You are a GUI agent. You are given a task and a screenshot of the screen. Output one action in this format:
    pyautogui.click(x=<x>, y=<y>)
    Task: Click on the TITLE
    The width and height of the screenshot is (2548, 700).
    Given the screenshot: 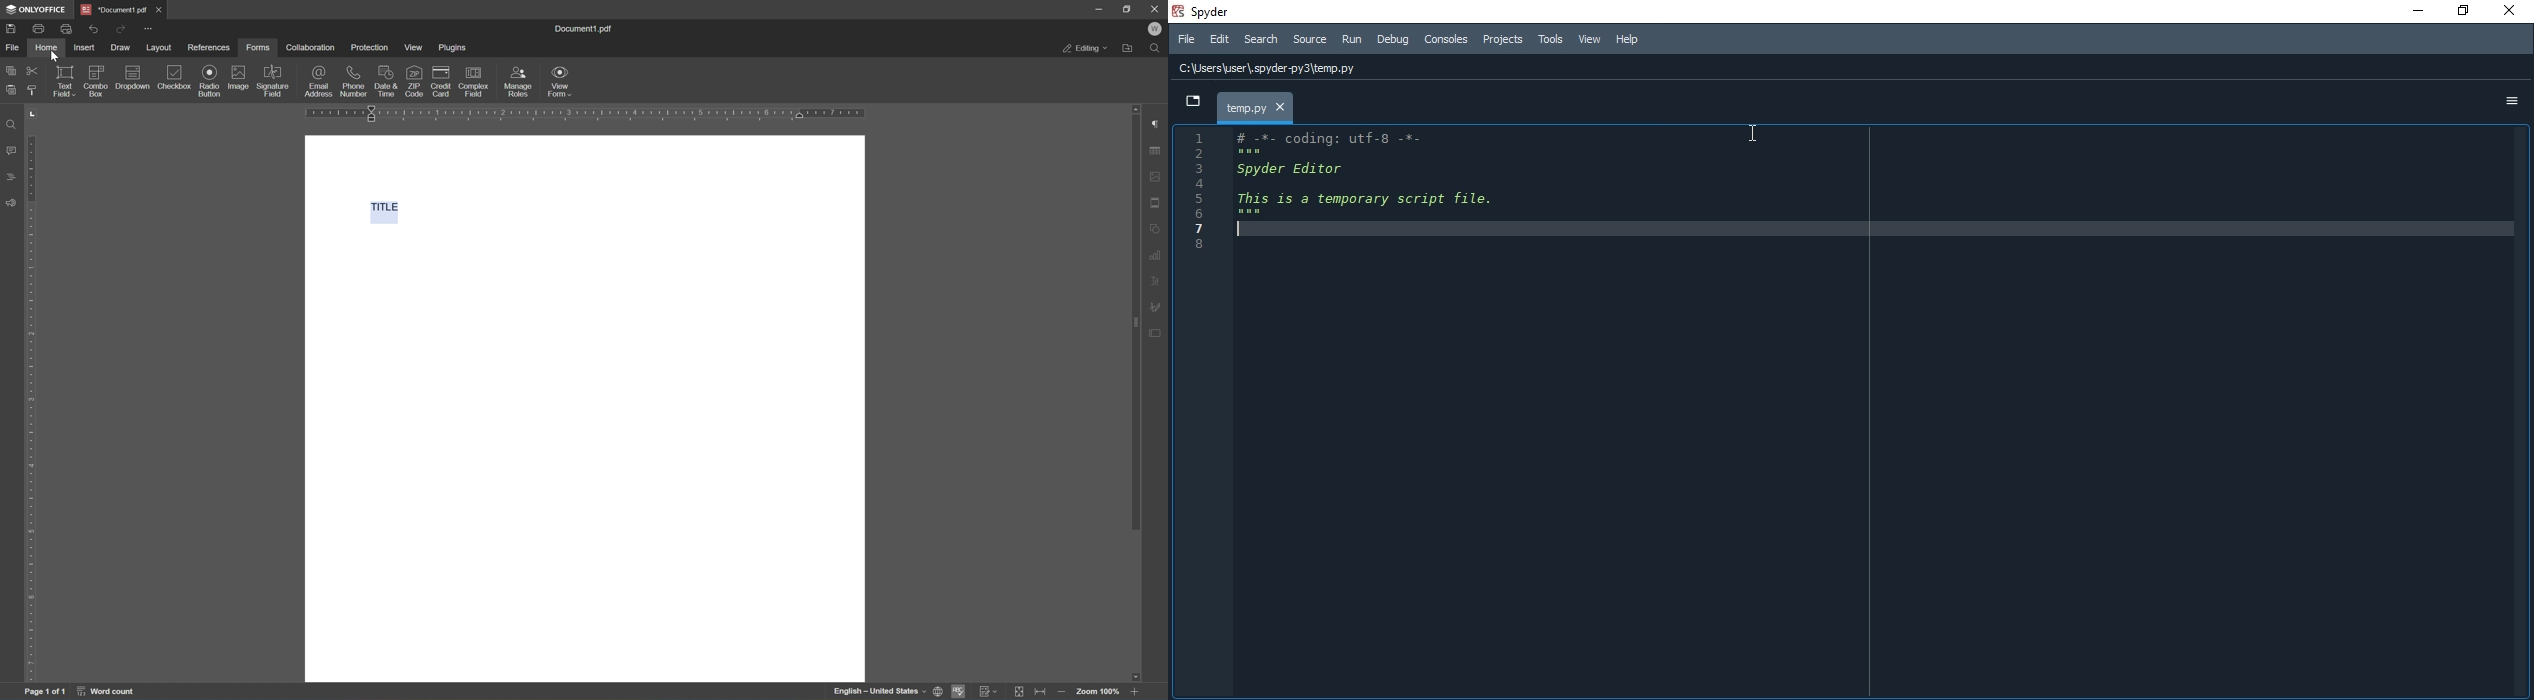 What is the action you would take?
    pyautogui.click(x=381, y=209)
    